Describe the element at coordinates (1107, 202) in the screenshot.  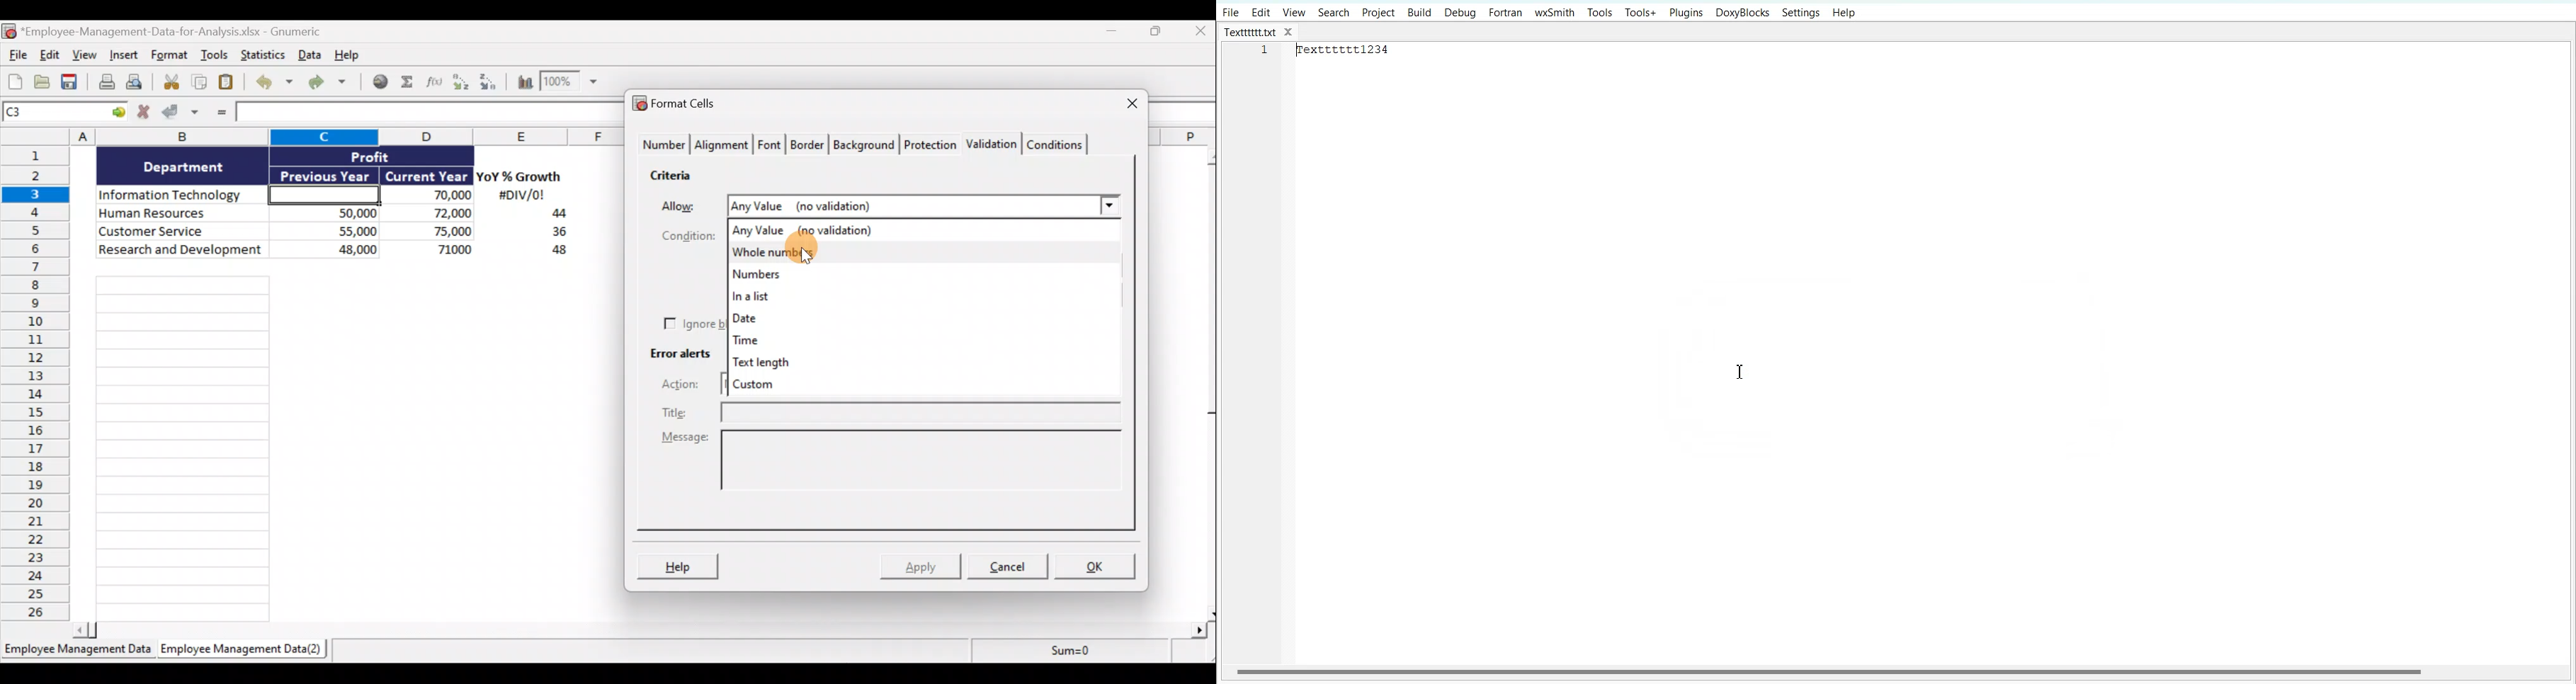
I see `Allow drop down` at that location.